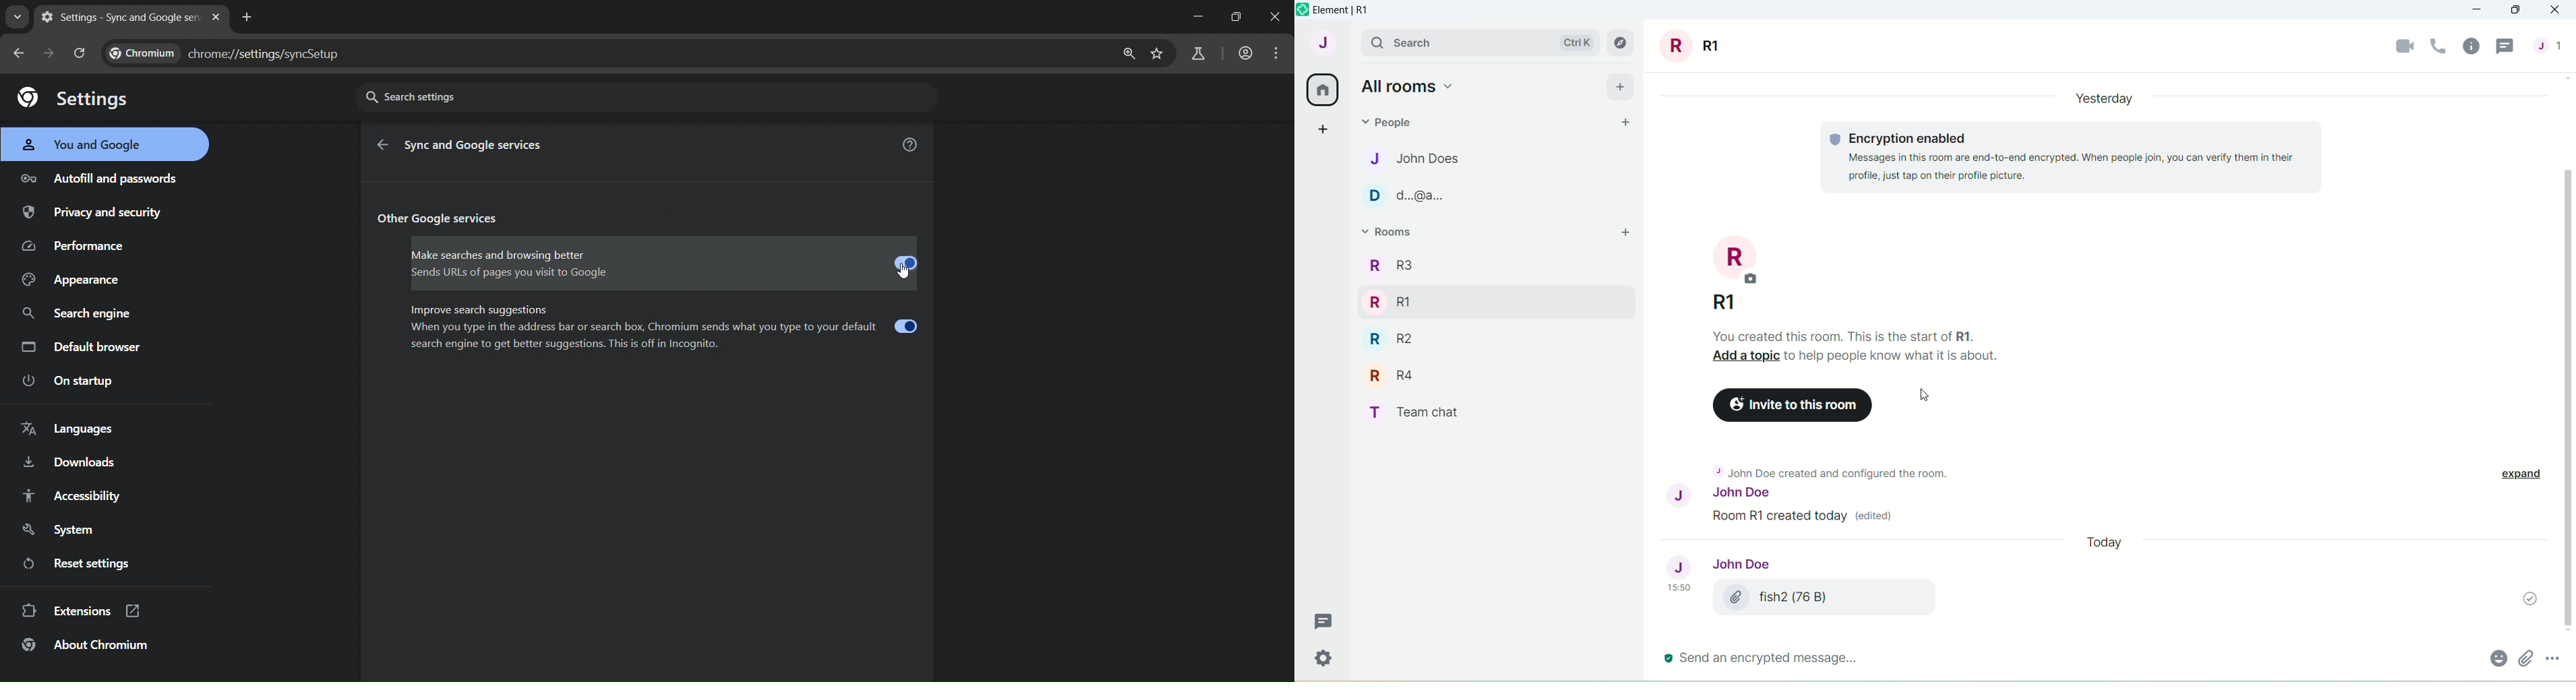 The height and width of the screenshot is (700, 2576). I want to click on D d..@a.., so click(1405, 198).